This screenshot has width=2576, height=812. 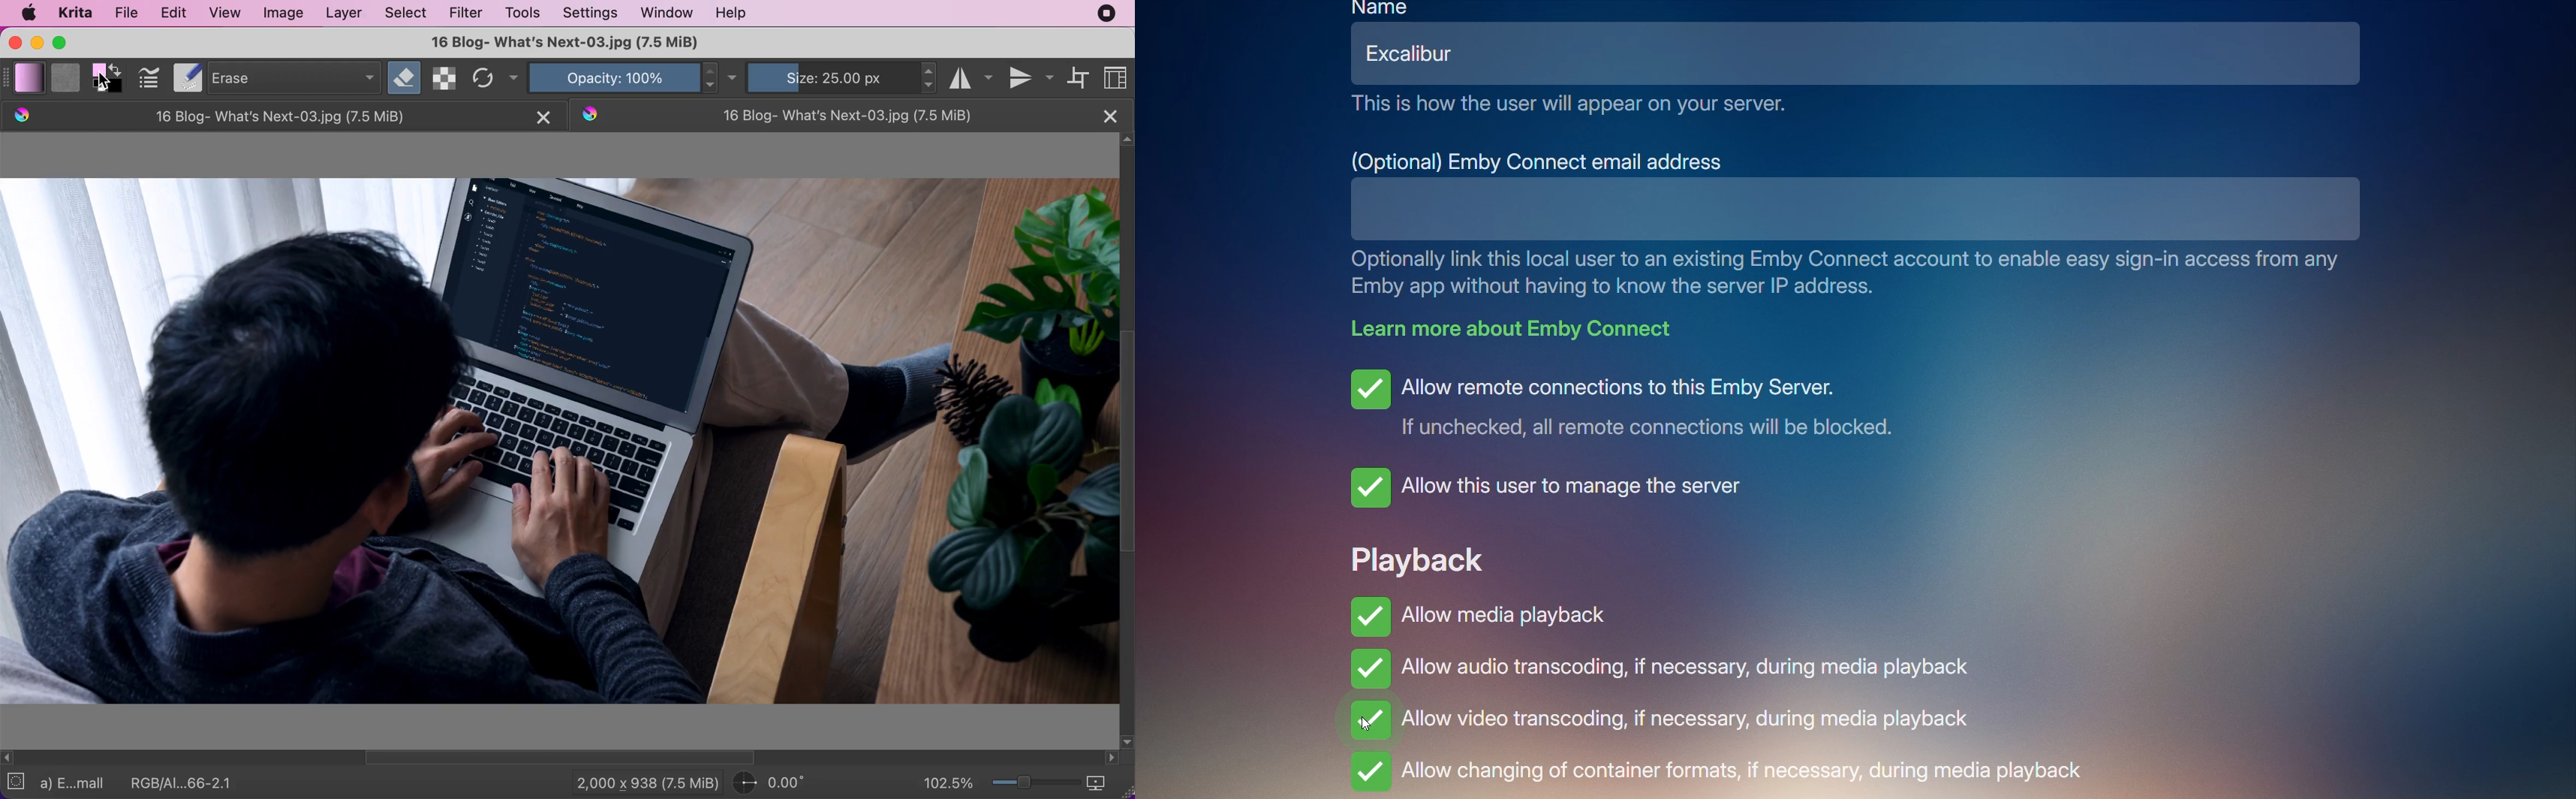 I want to click on Allow media playback, so click(x=1479, y=611).